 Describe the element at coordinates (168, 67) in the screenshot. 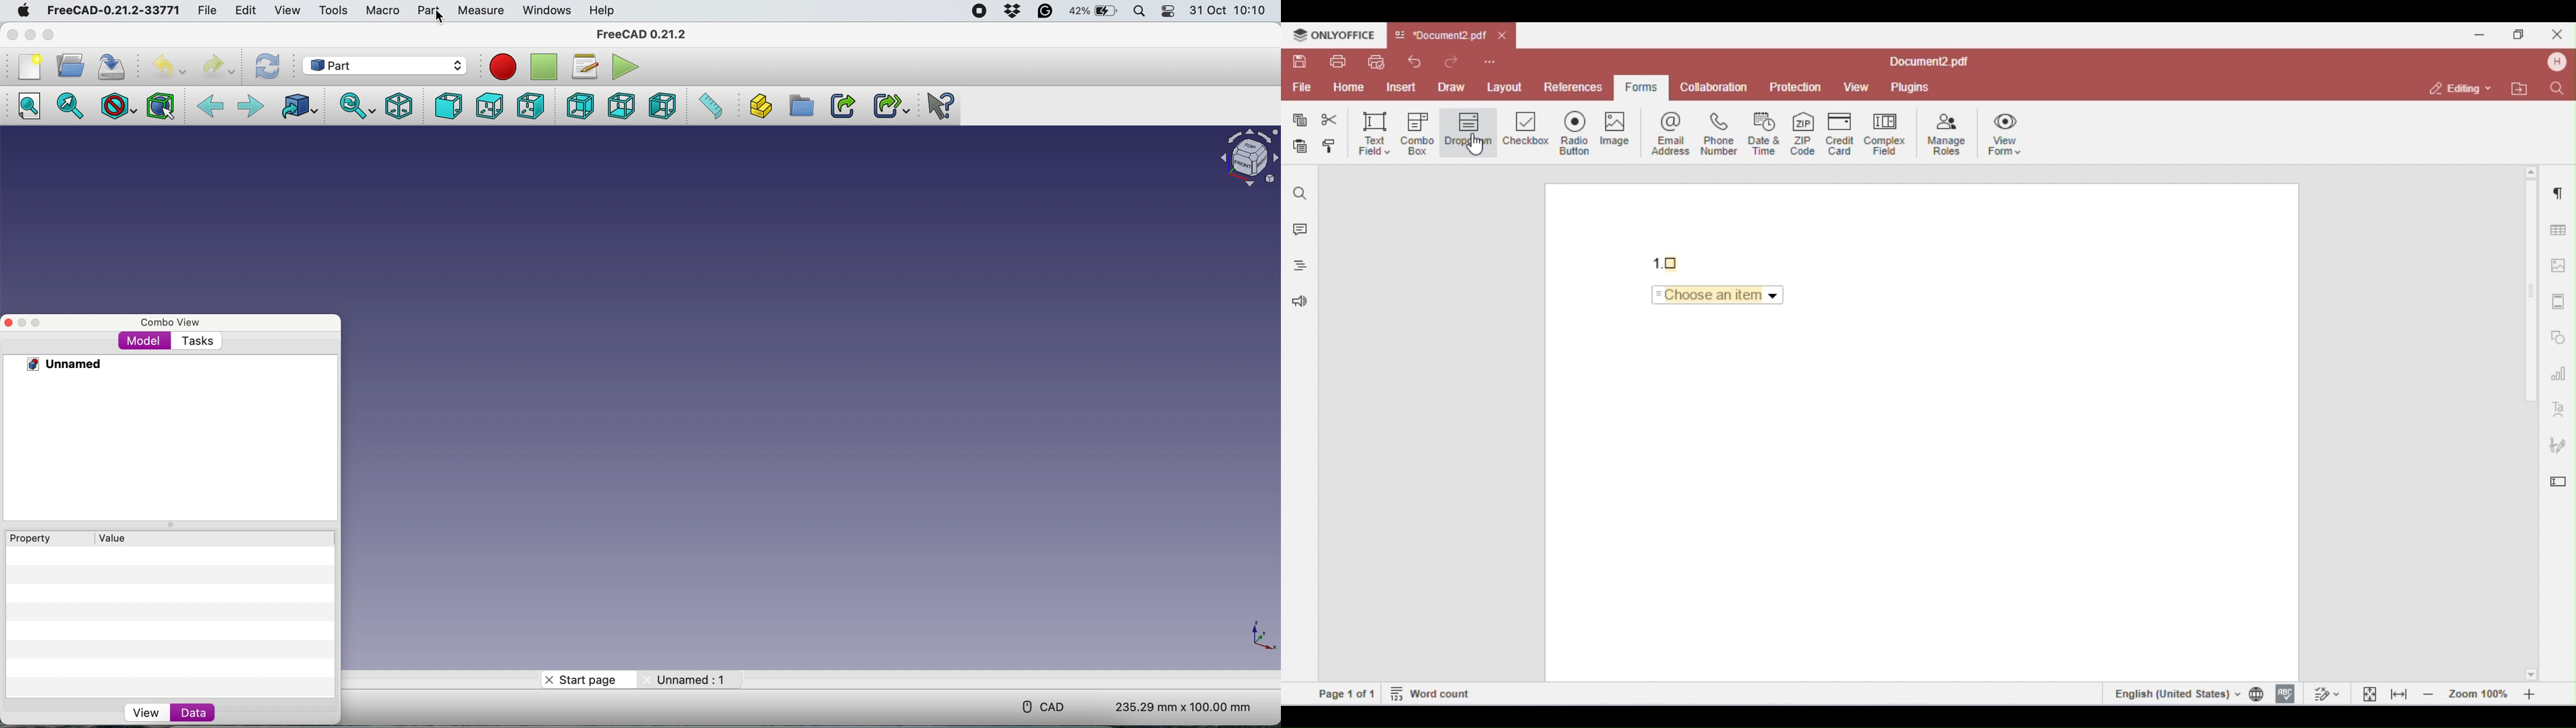

I see `Undo` at that location.